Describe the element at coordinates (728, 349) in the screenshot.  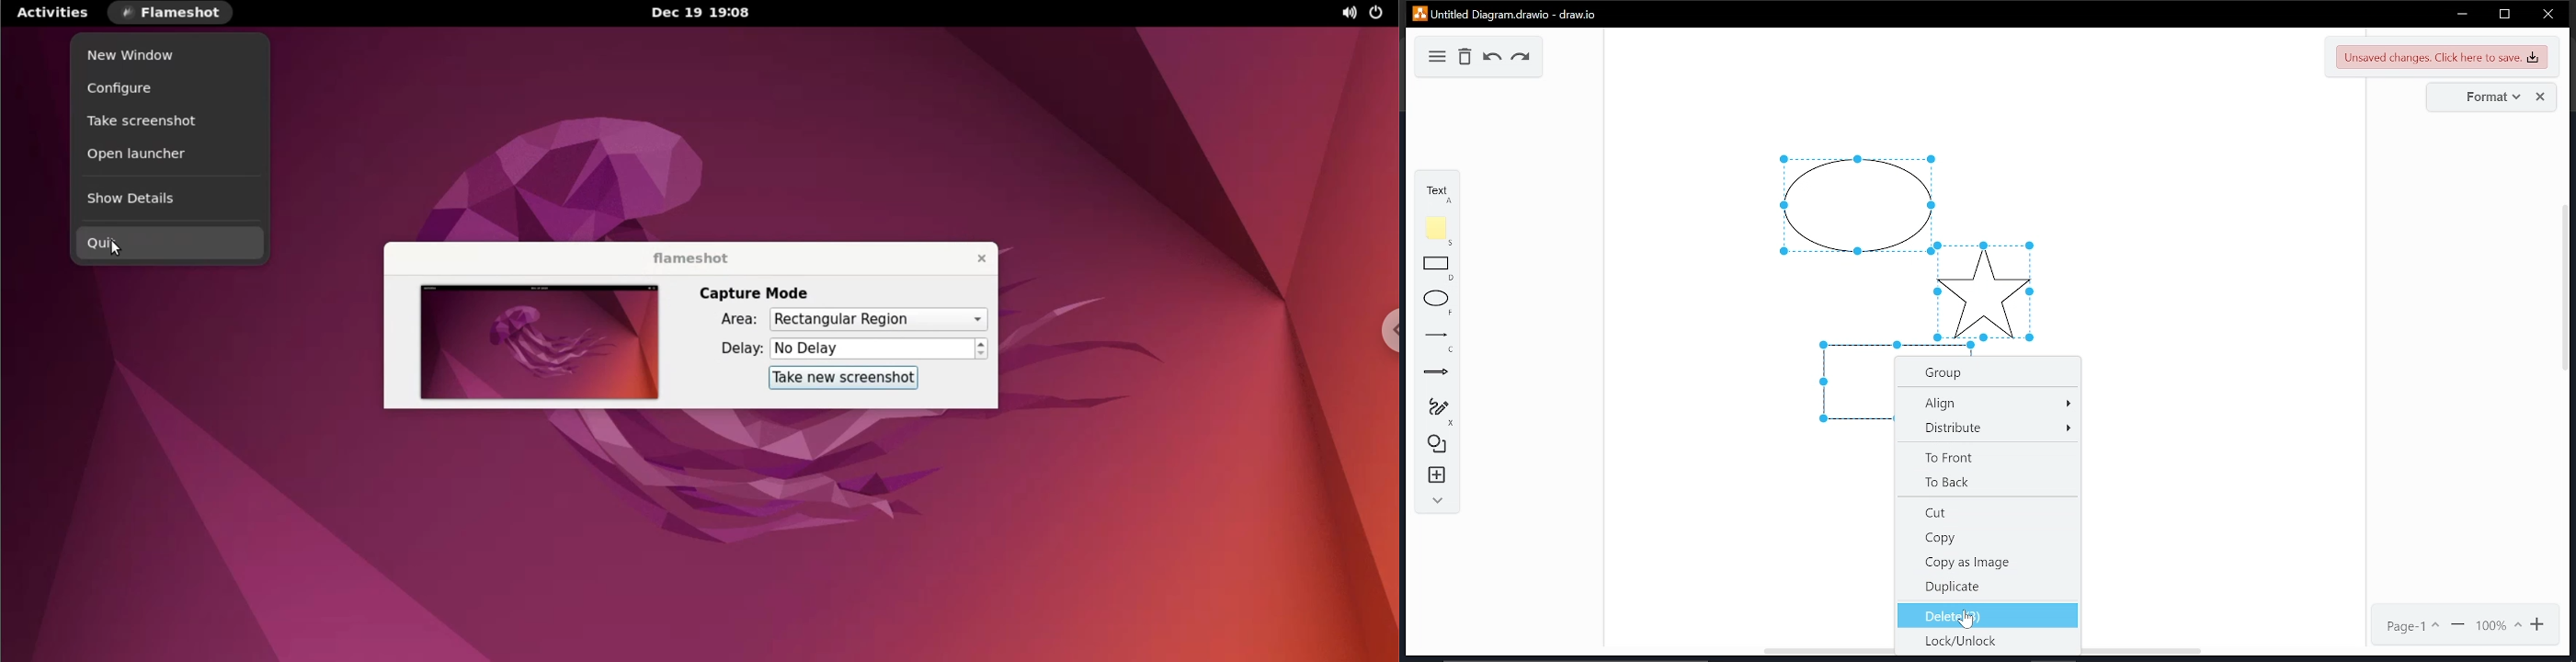
I see `delay:` at that location.